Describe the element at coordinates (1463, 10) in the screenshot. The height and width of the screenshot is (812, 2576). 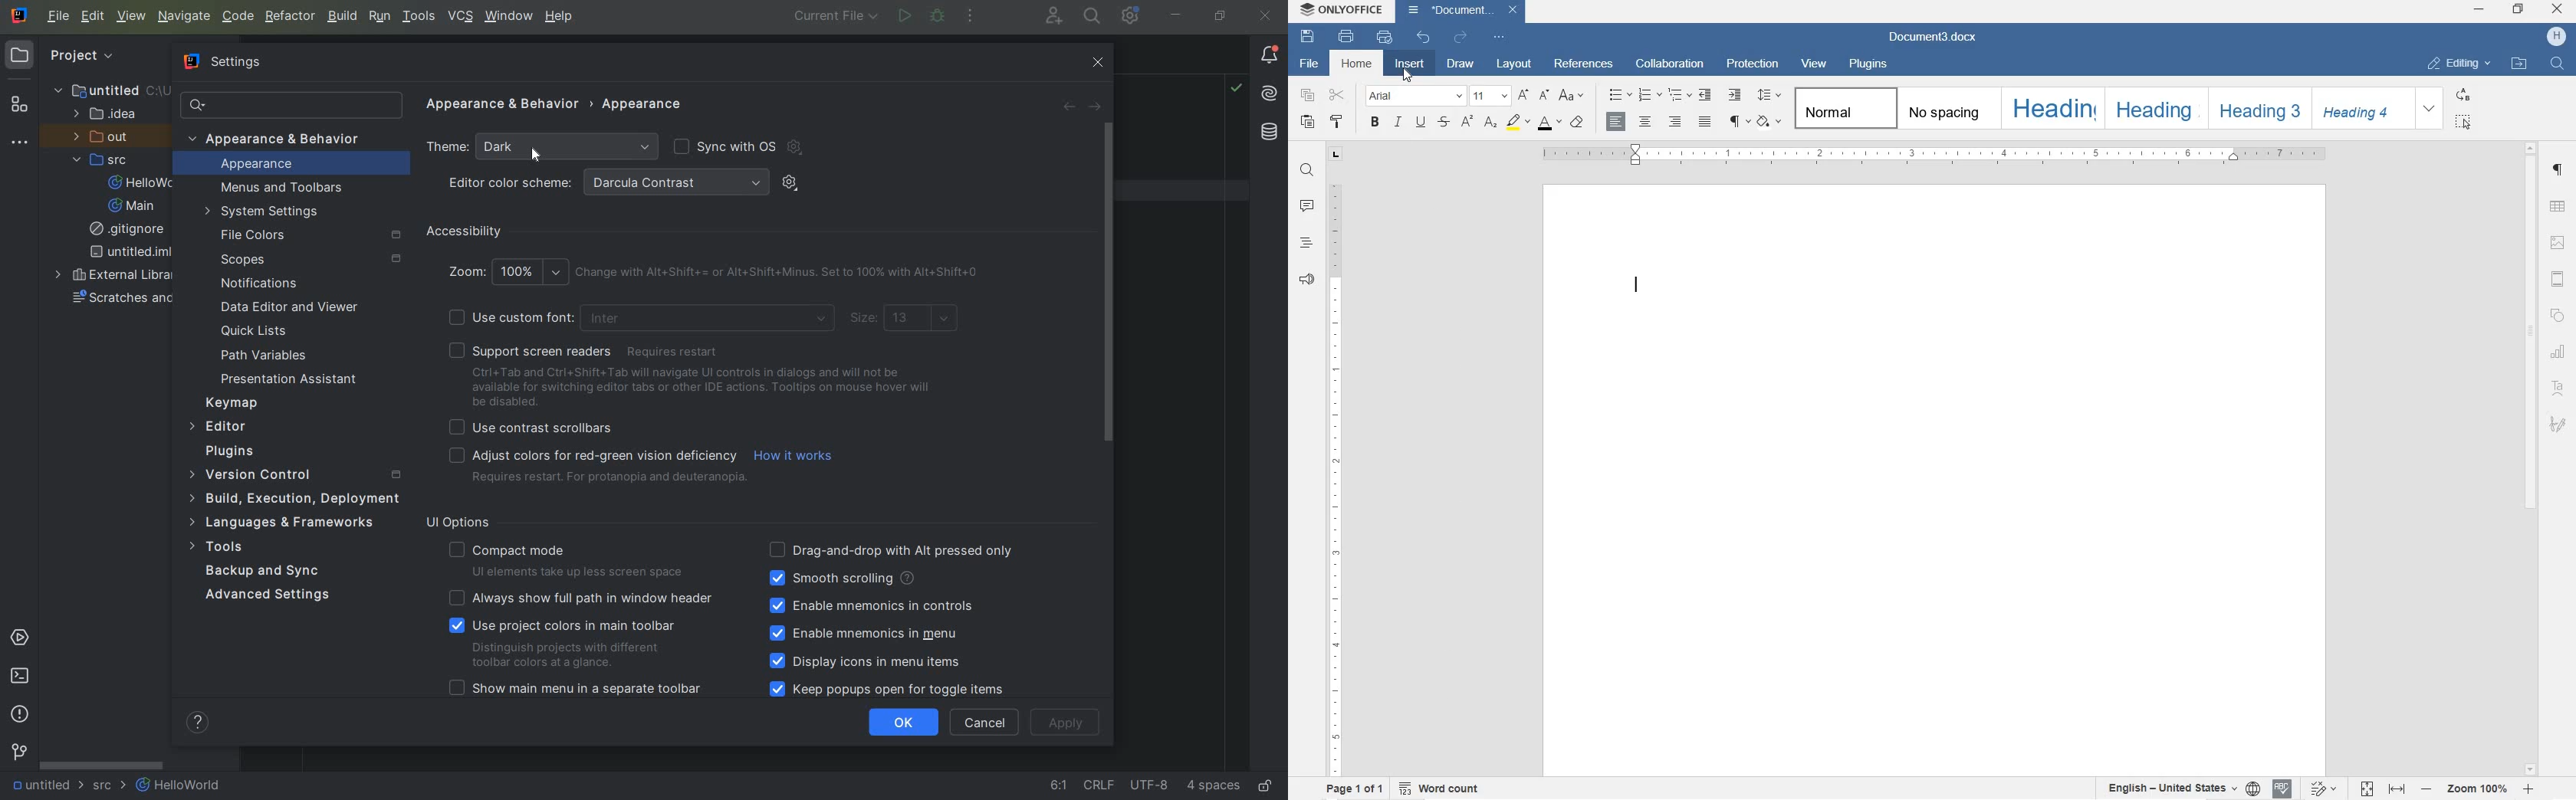
I see `Document3.docx` at that location.